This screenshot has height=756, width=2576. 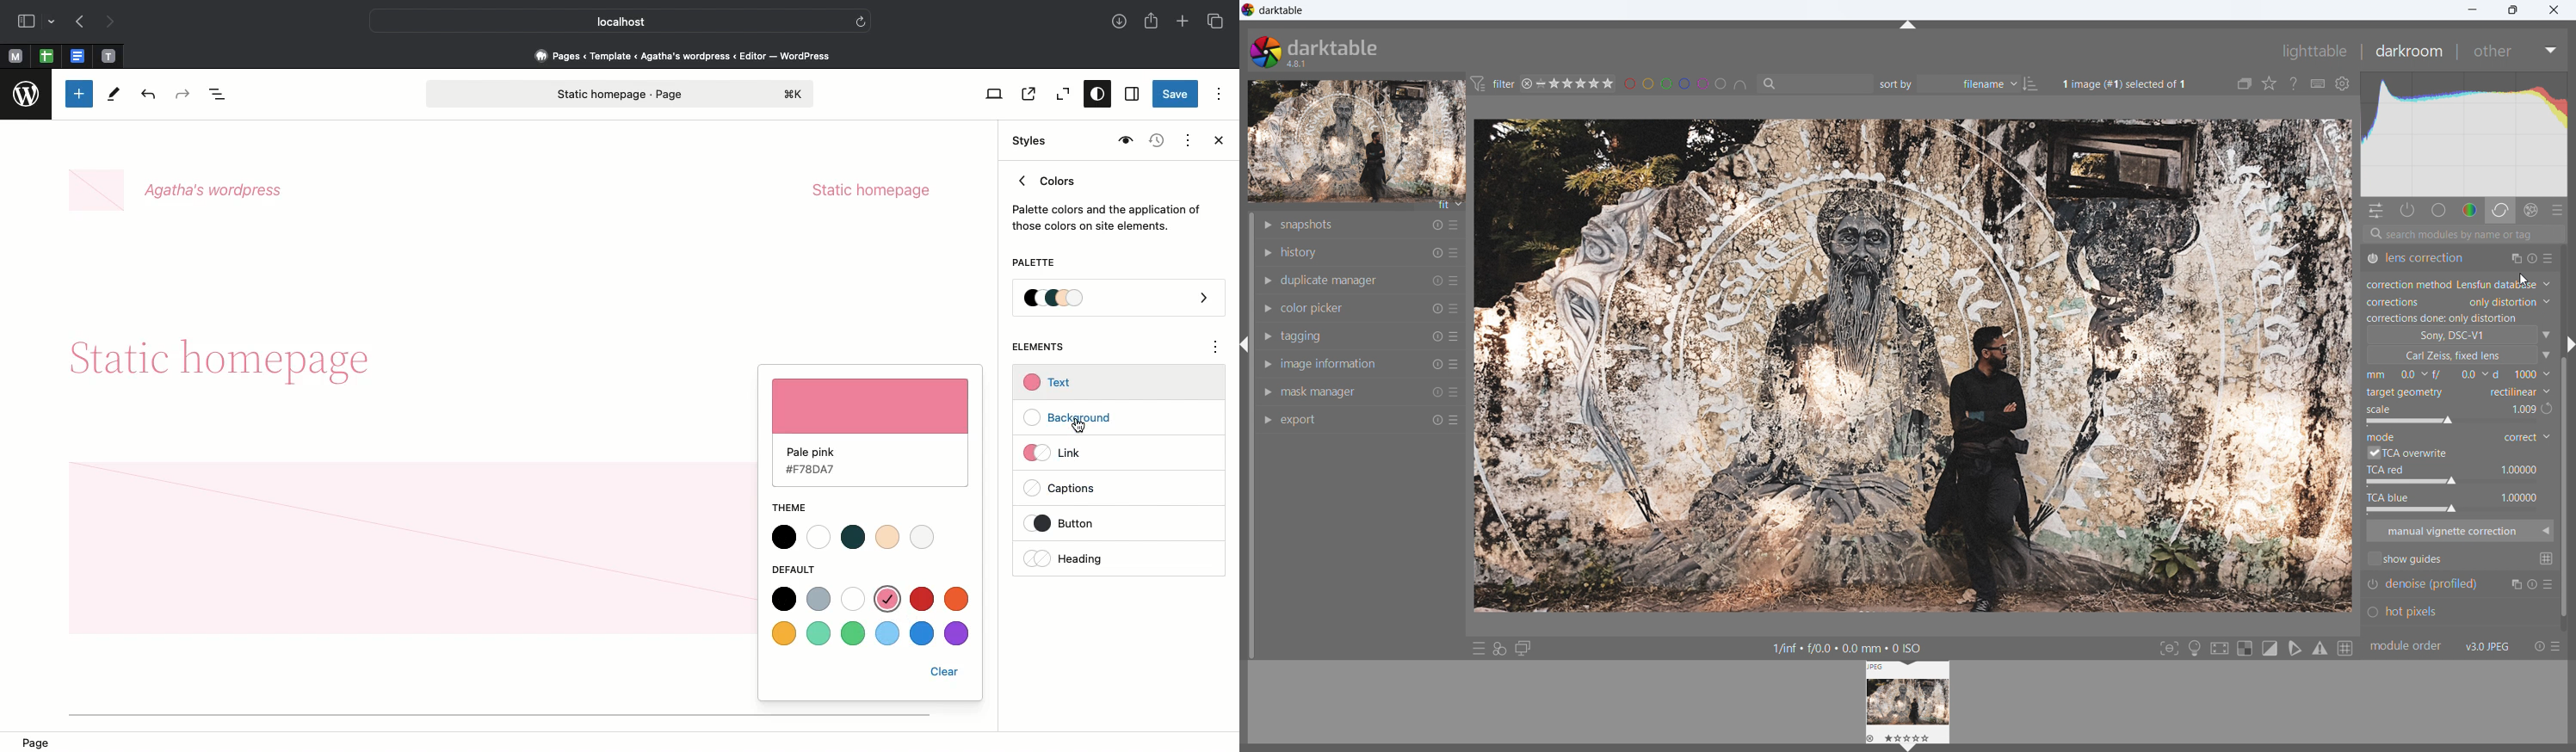 What do you see at coordinates (2460, 586) in the screenshot?
I see `denoise` at bounding box center [2460, 586].